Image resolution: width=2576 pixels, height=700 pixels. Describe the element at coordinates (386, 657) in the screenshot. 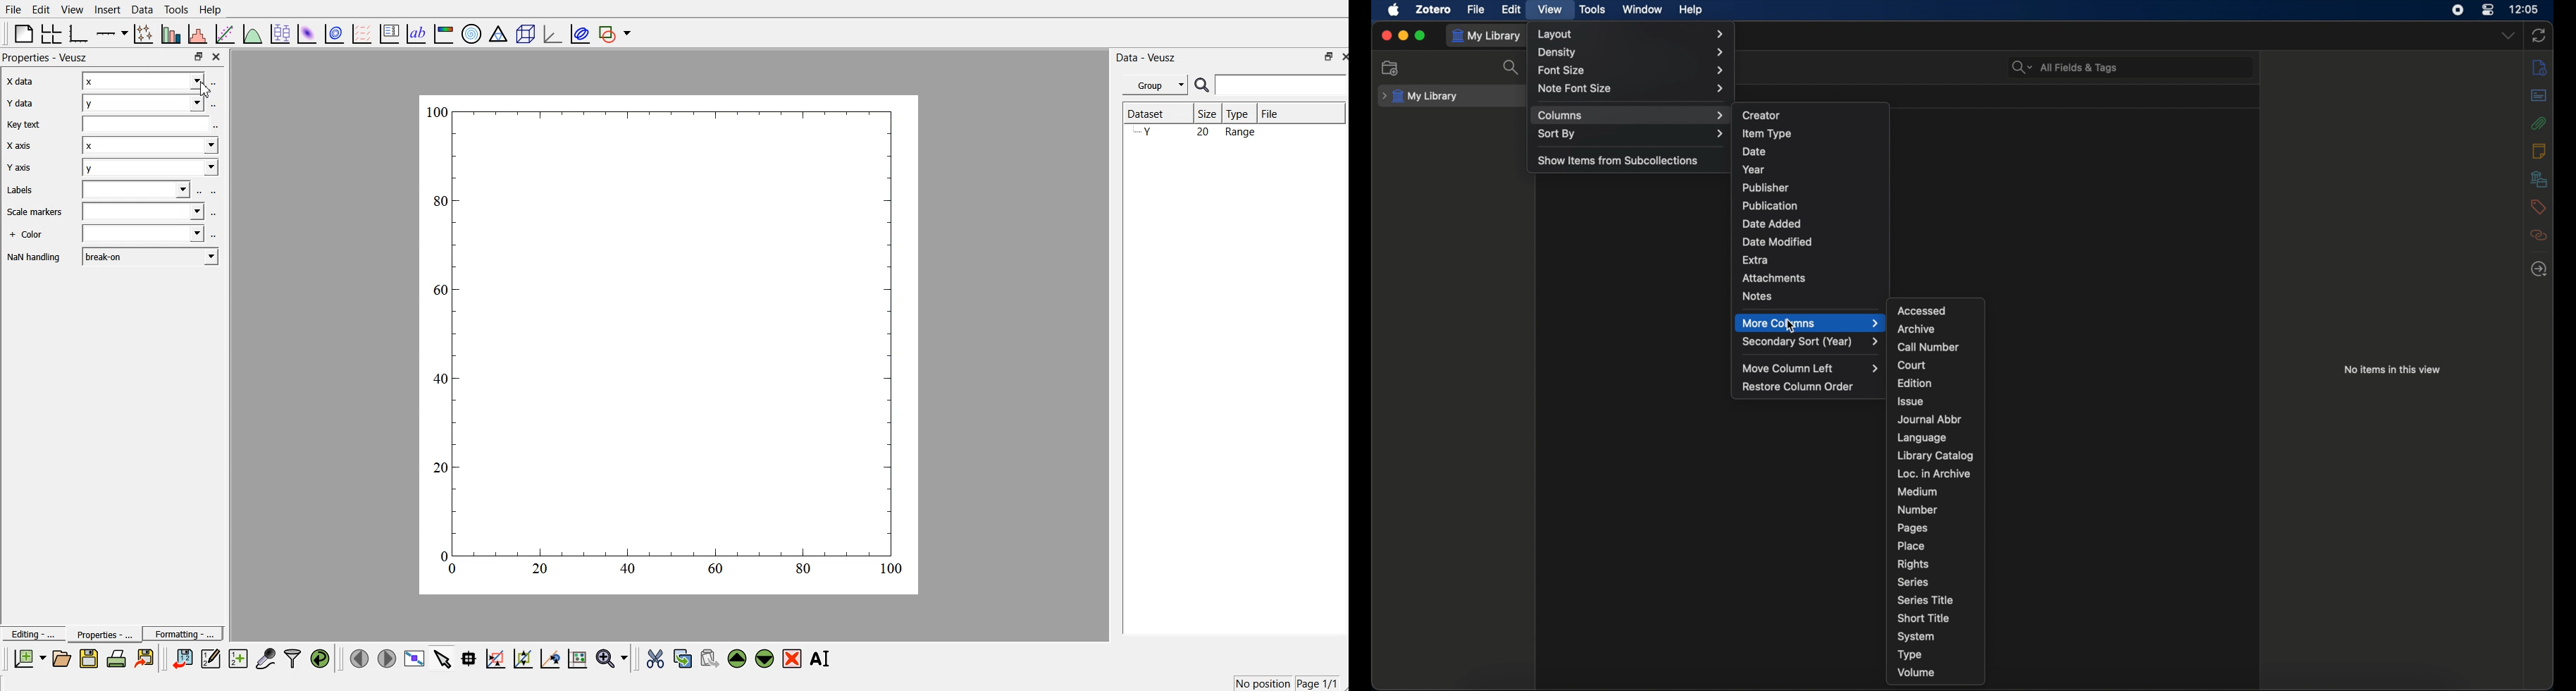

I see `Move to next page` at that location.